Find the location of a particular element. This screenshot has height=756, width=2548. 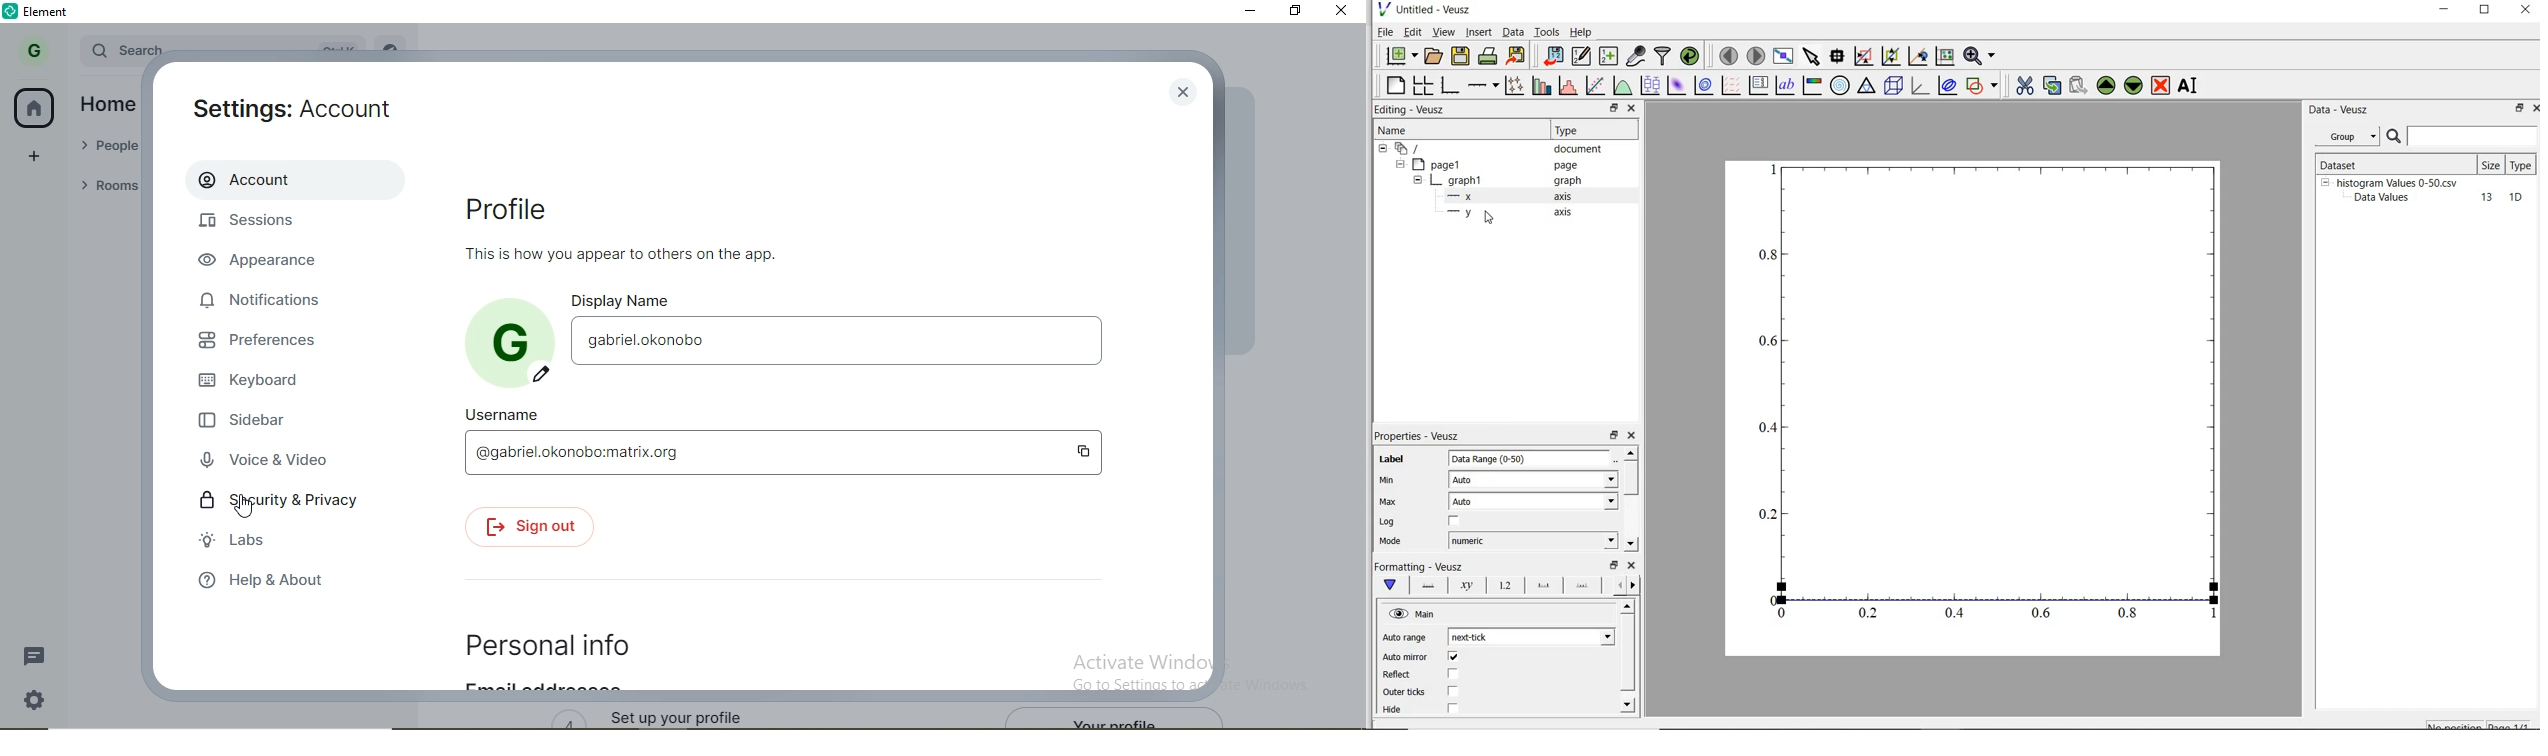

text1 is located at coordinates (623, 253).